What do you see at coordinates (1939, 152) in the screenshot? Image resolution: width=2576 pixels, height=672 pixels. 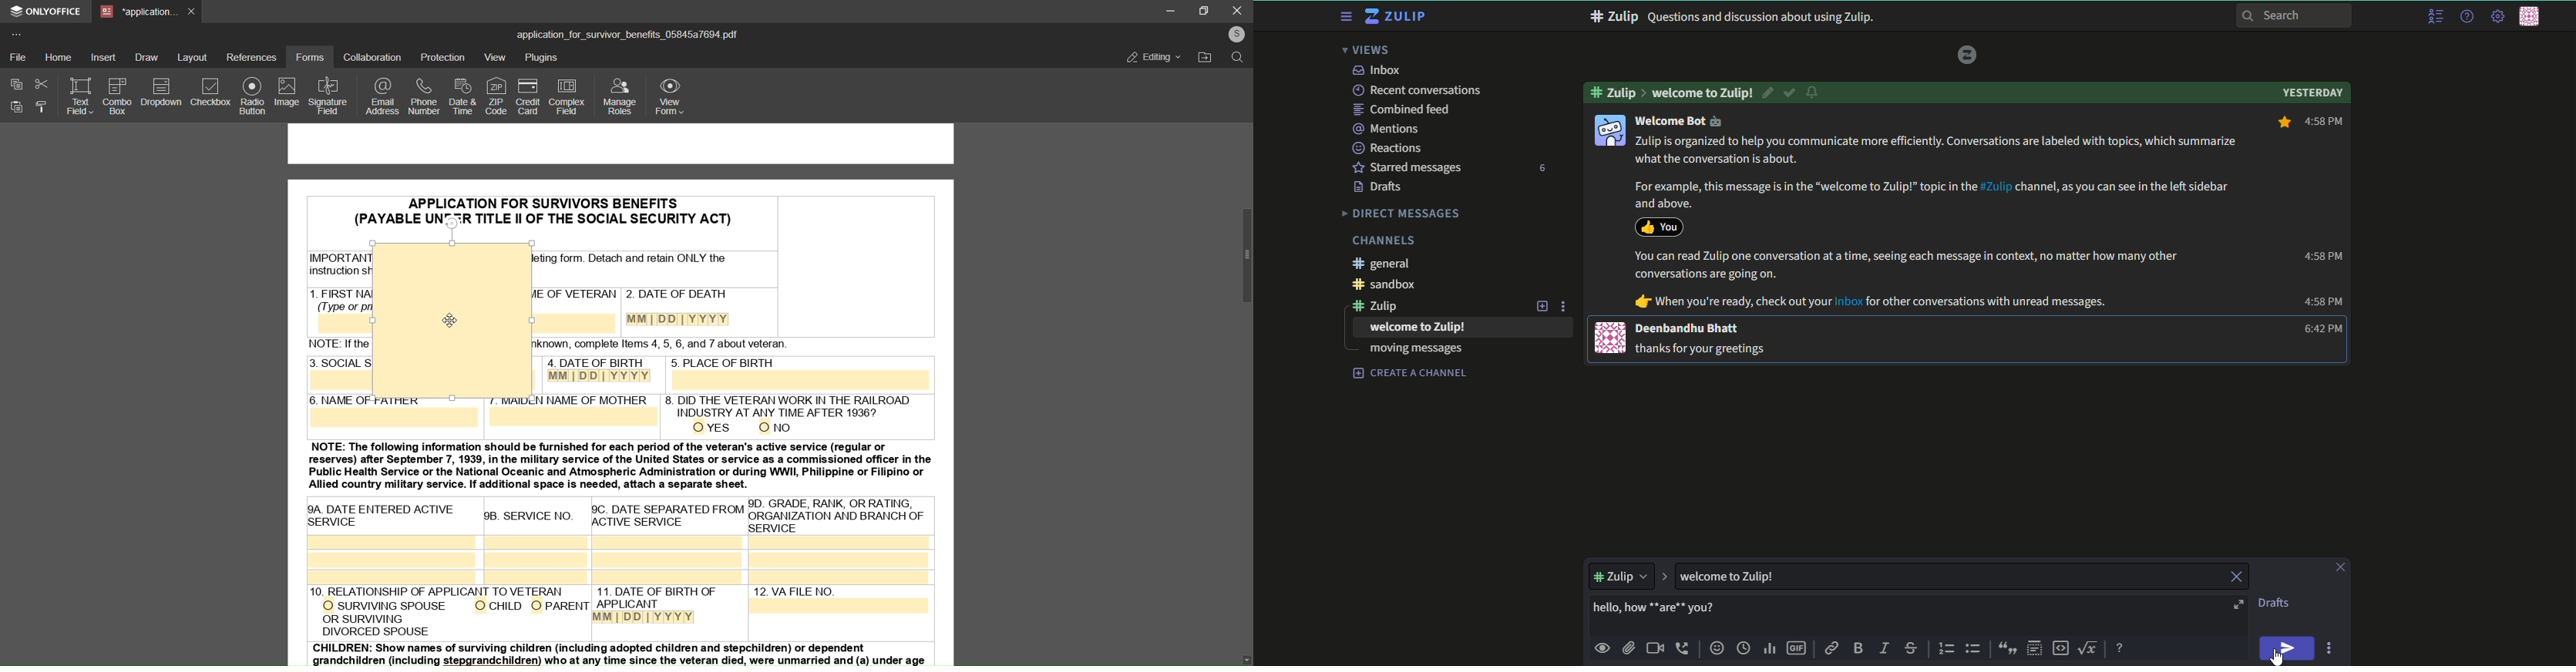 I see ` Zulip is organized to help you communicate more efficiently. Conversations are labeled with topics, which summarize what the conversation is about.` at bounding box center [1939, 152].